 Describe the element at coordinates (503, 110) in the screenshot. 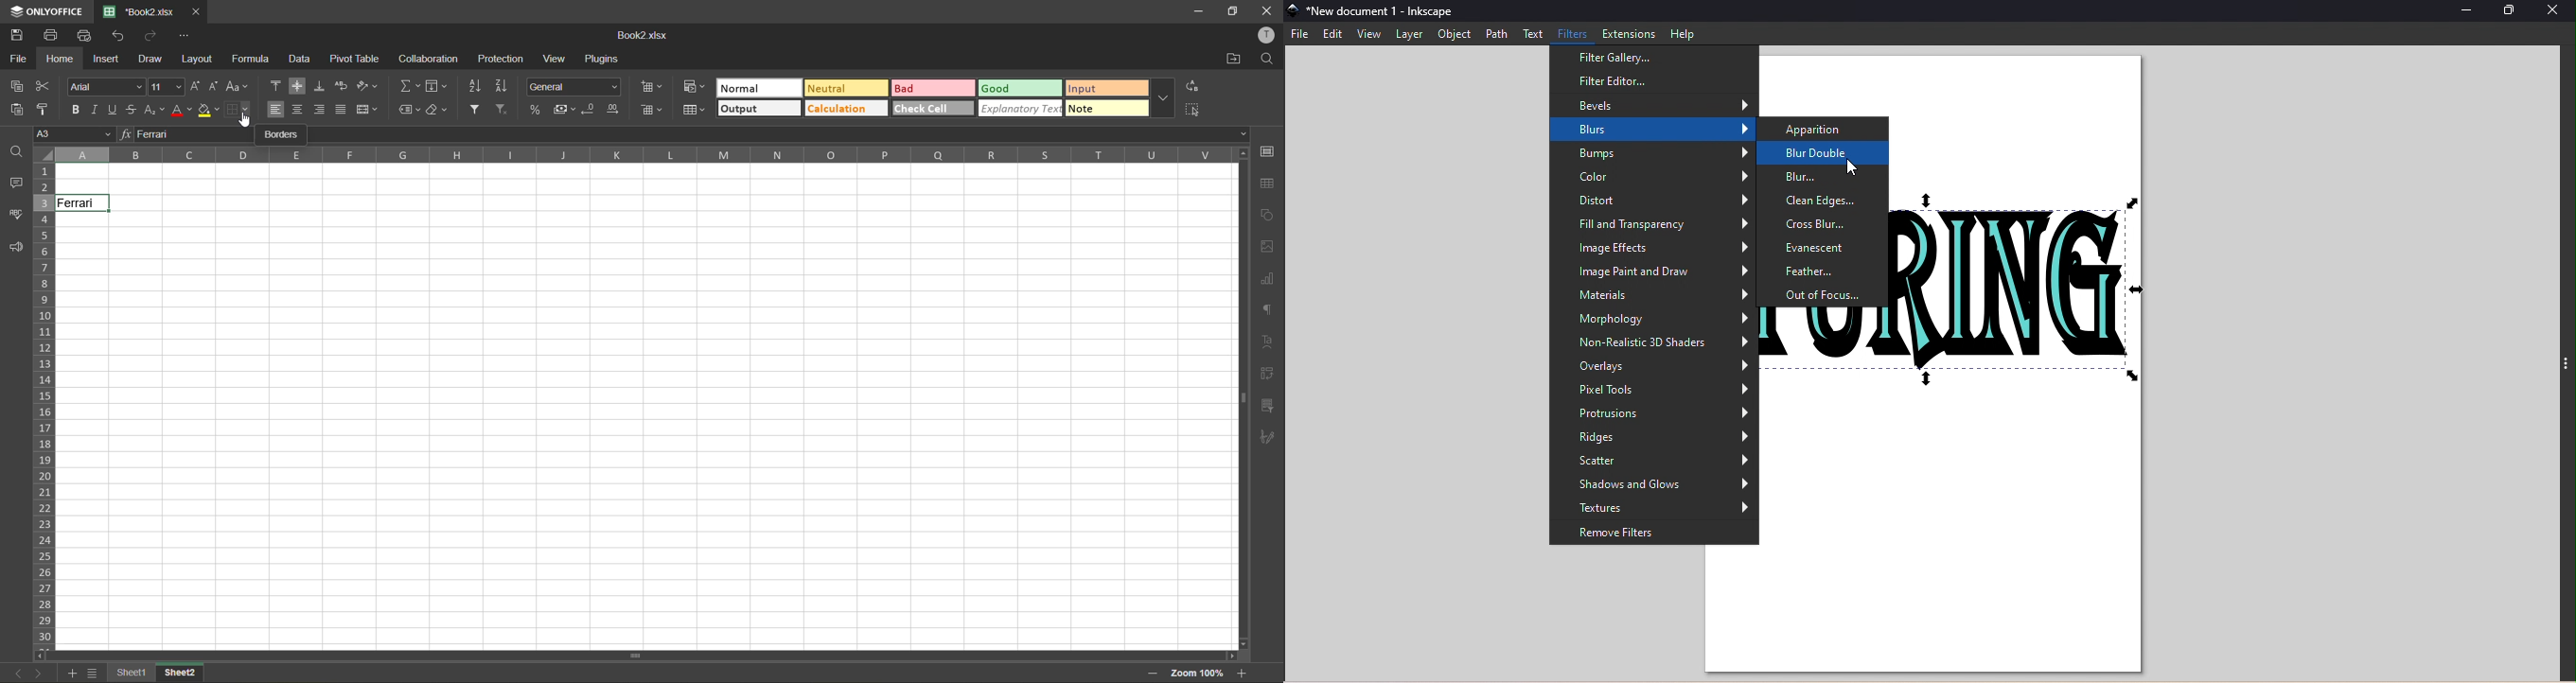

I see `clear filter` at that location.